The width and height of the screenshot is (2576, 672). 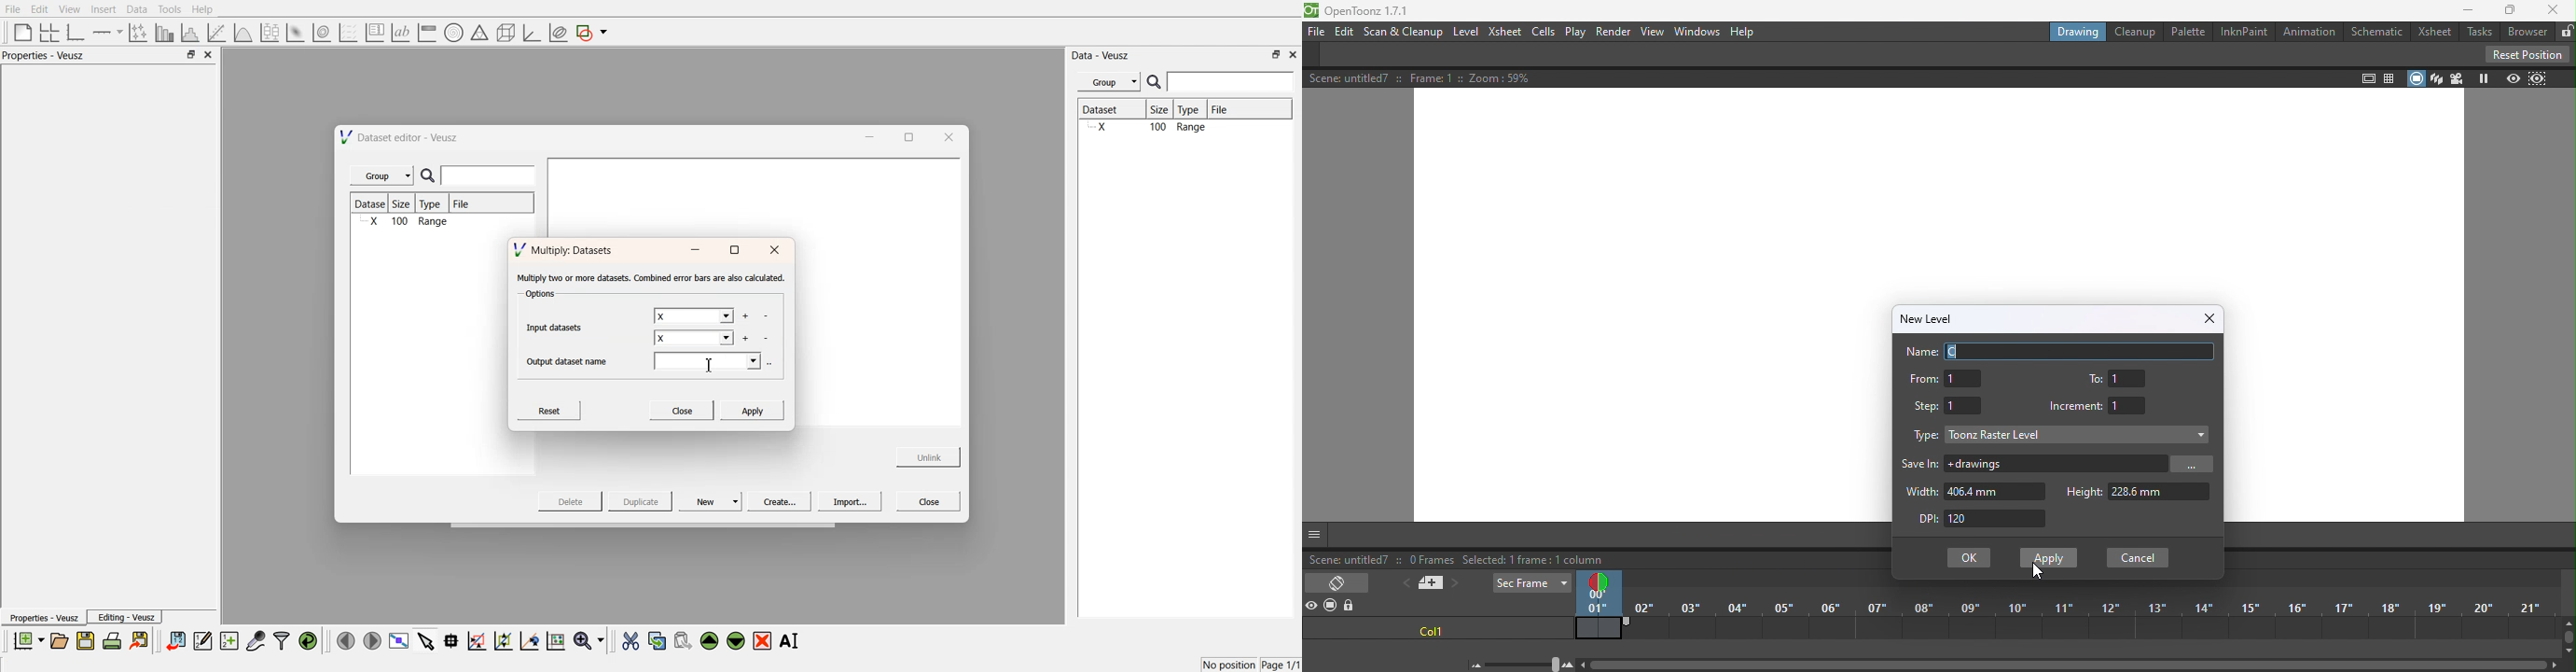 What do you see at coordinates (2047, 555) in the screenshot?
I see `Apply` at bounding box center [2047, 555].